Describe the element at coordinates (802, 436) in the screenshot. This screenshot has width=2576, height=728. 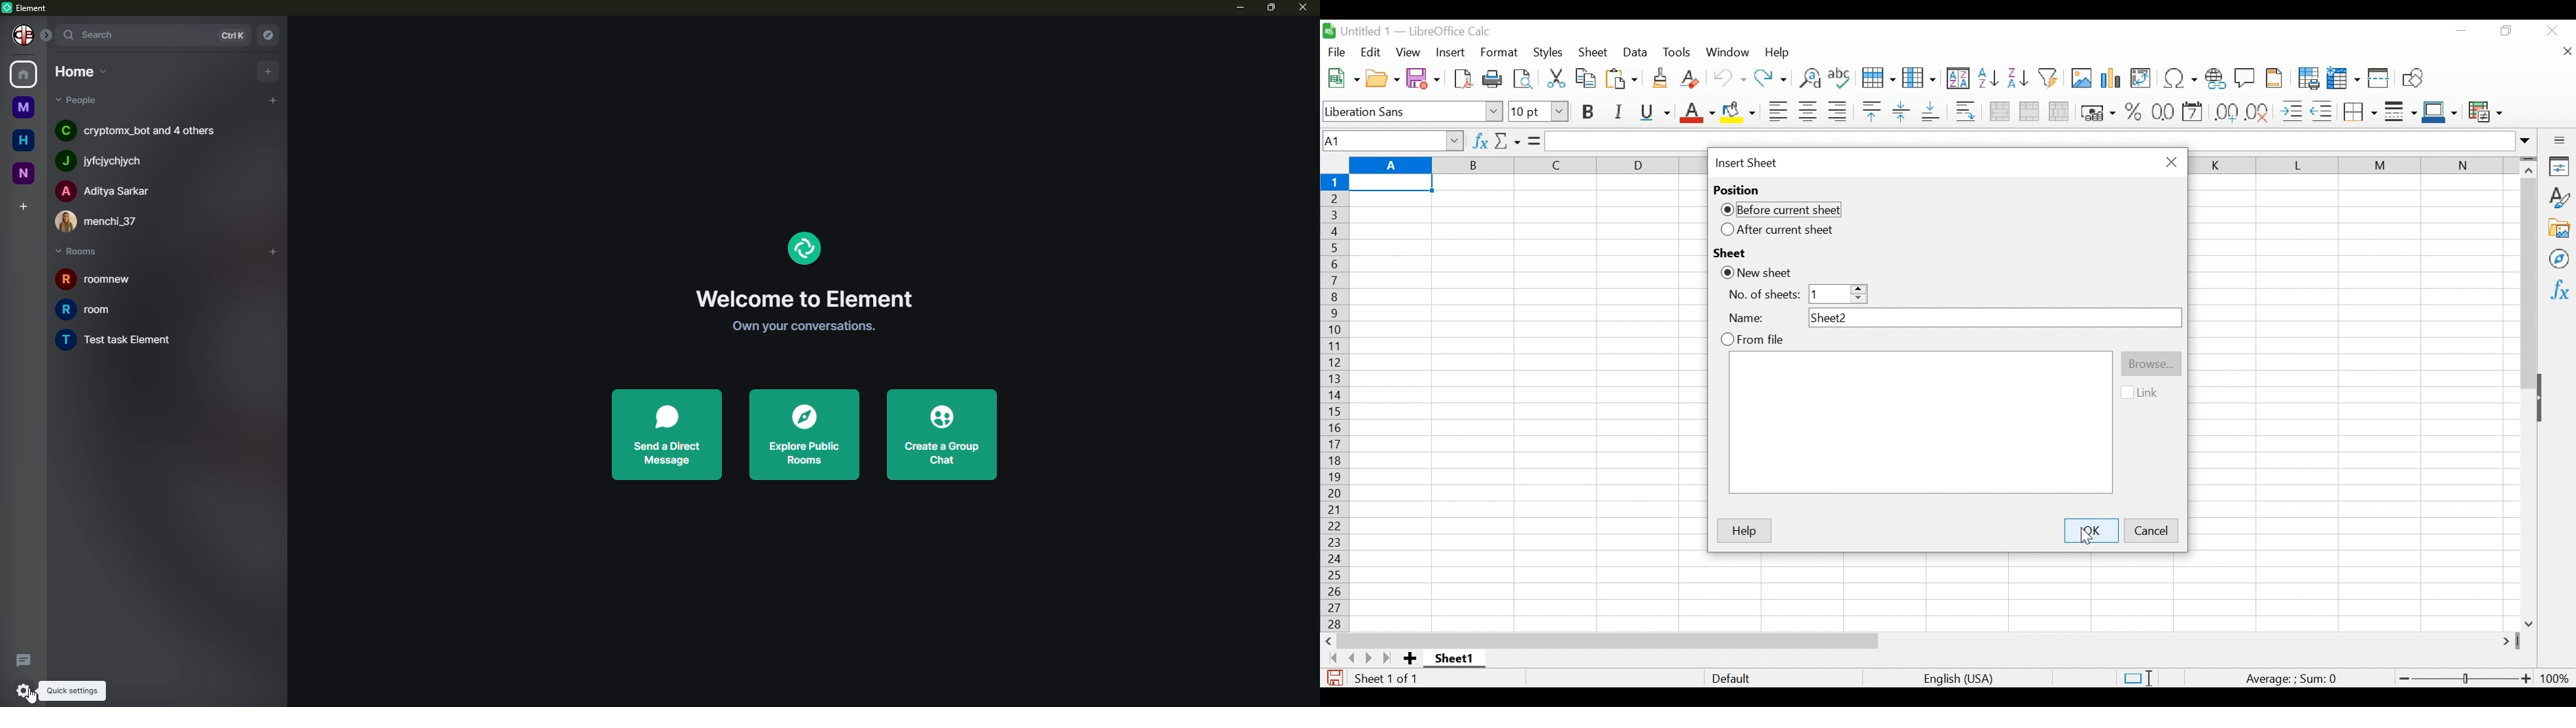
I see `explore public rooms` at that location.